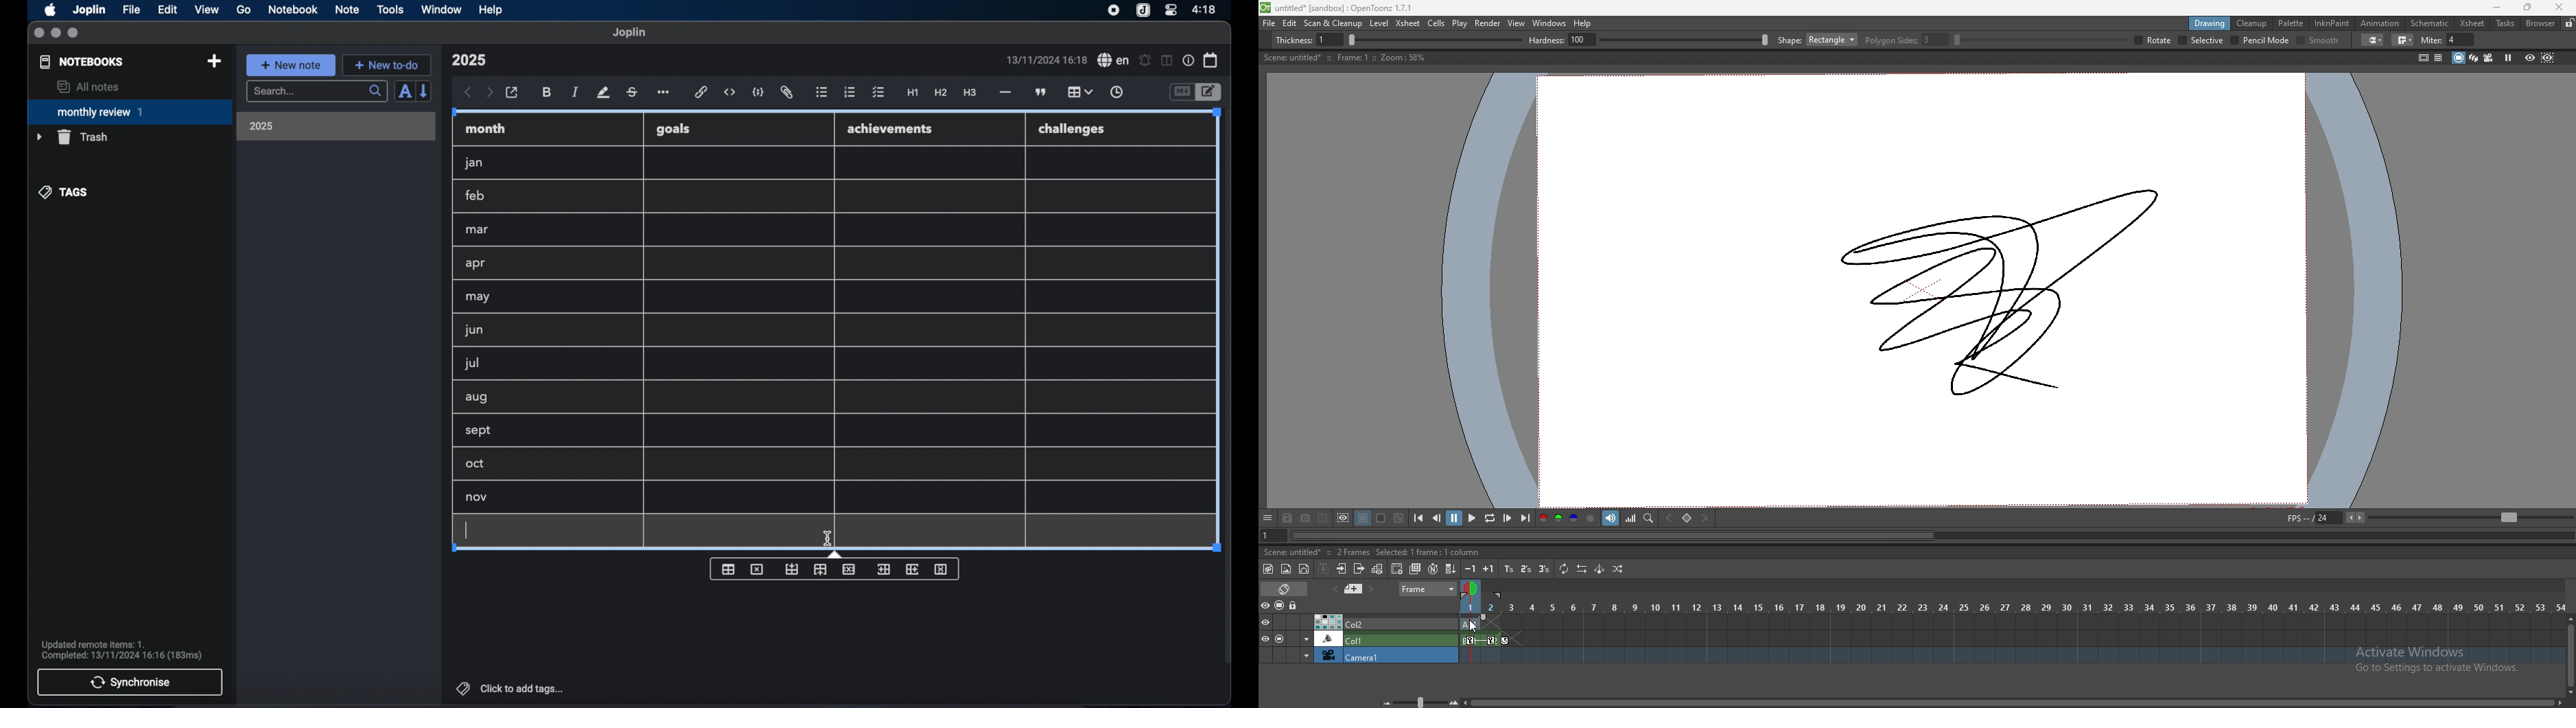  What do you see at coordinates (675, 128) in the screenshot?
I see `goals` at bounding box center [675, 128].